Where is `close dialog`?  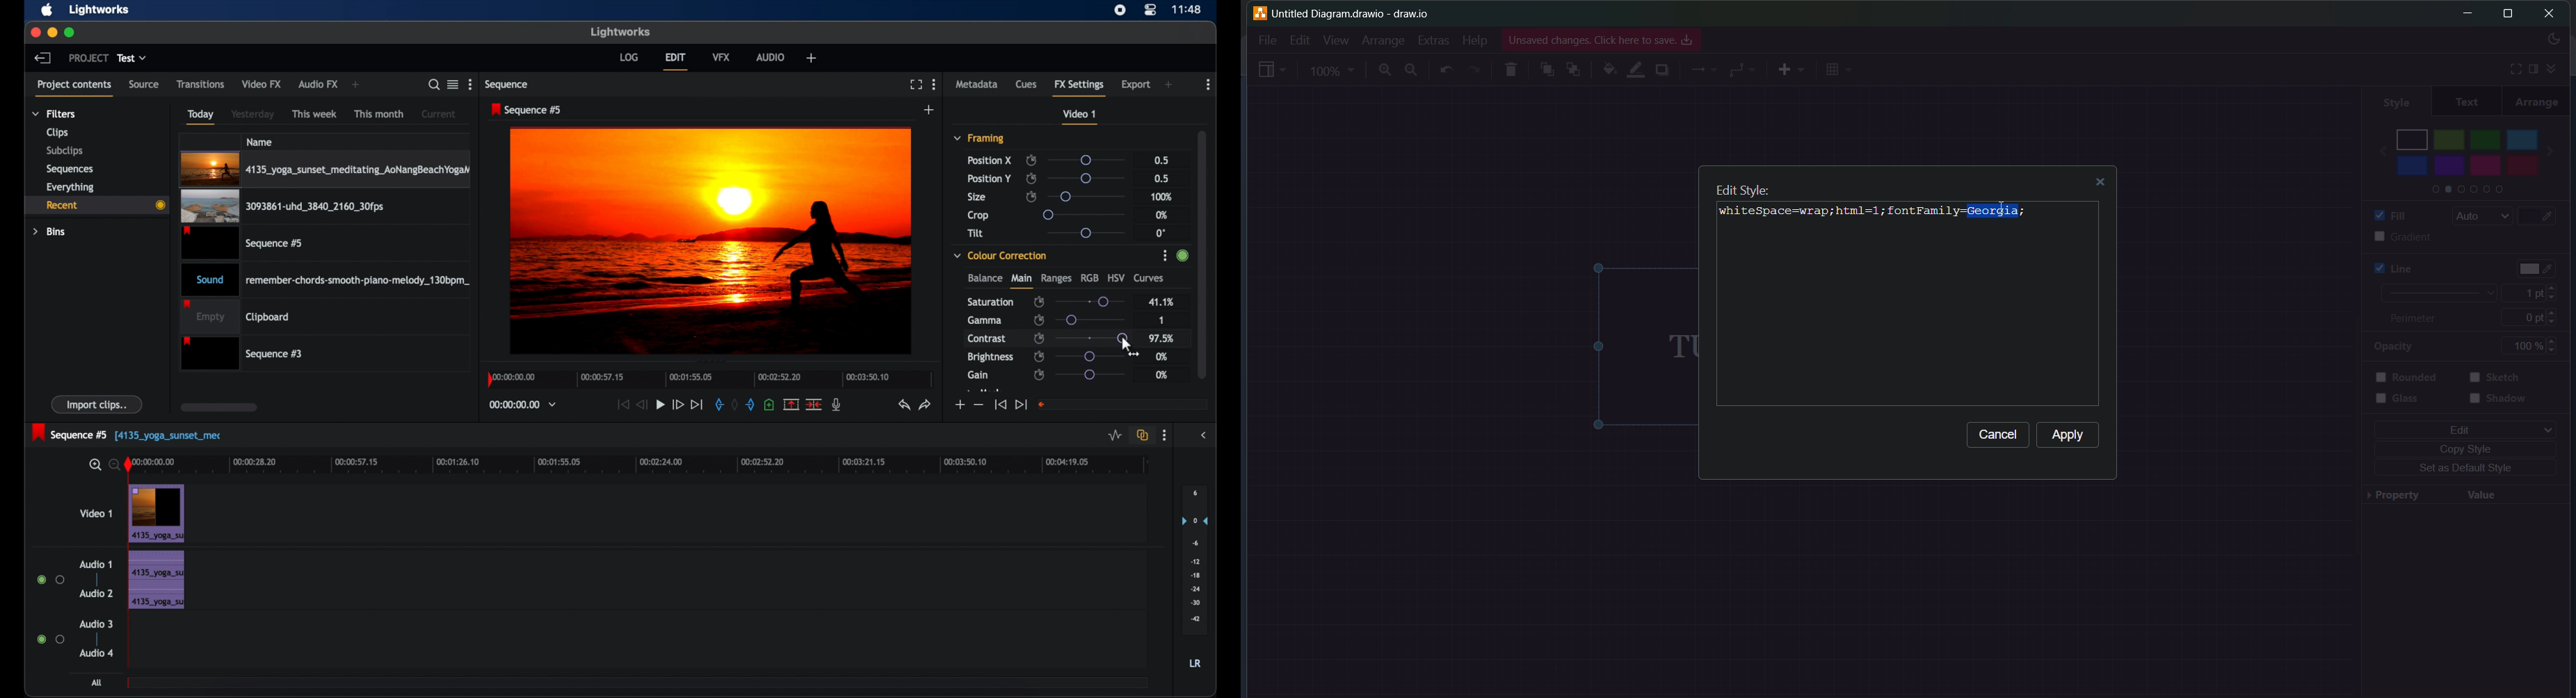
close dialog is located at coordinates (2104, 184).